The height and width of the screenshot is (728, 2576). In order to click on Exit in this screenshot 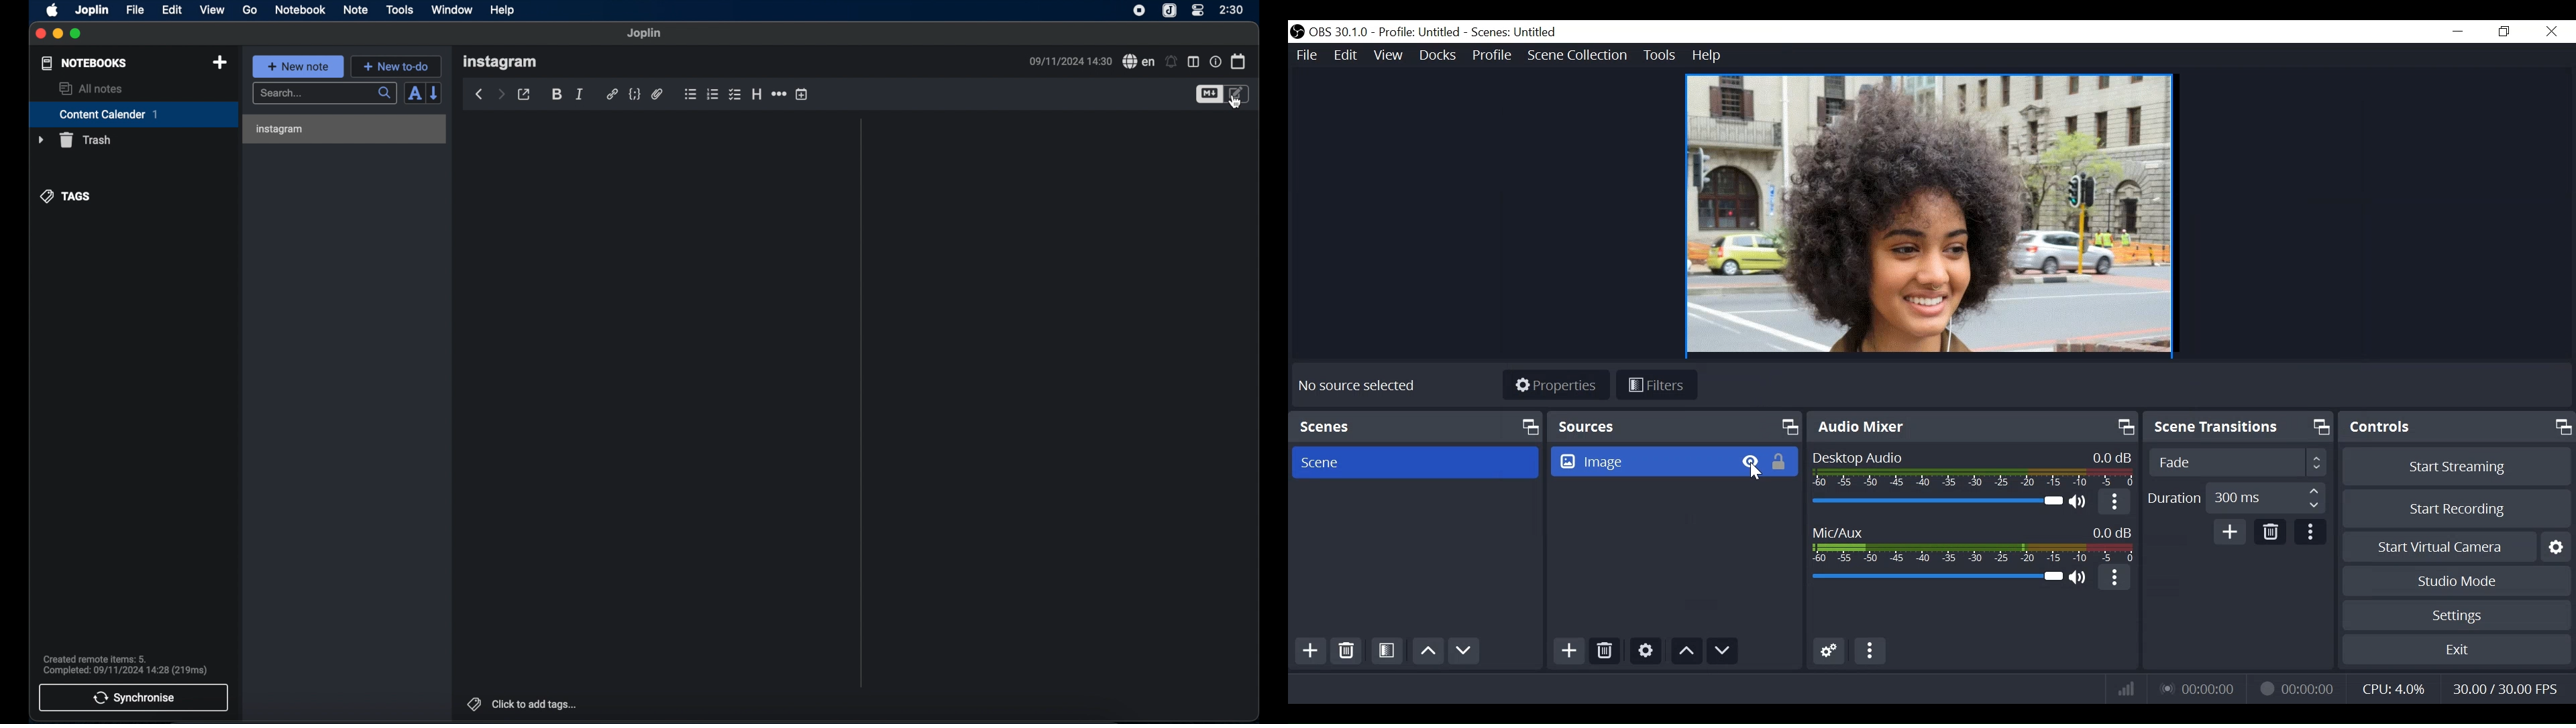, I will do `click(2457, 652)`.